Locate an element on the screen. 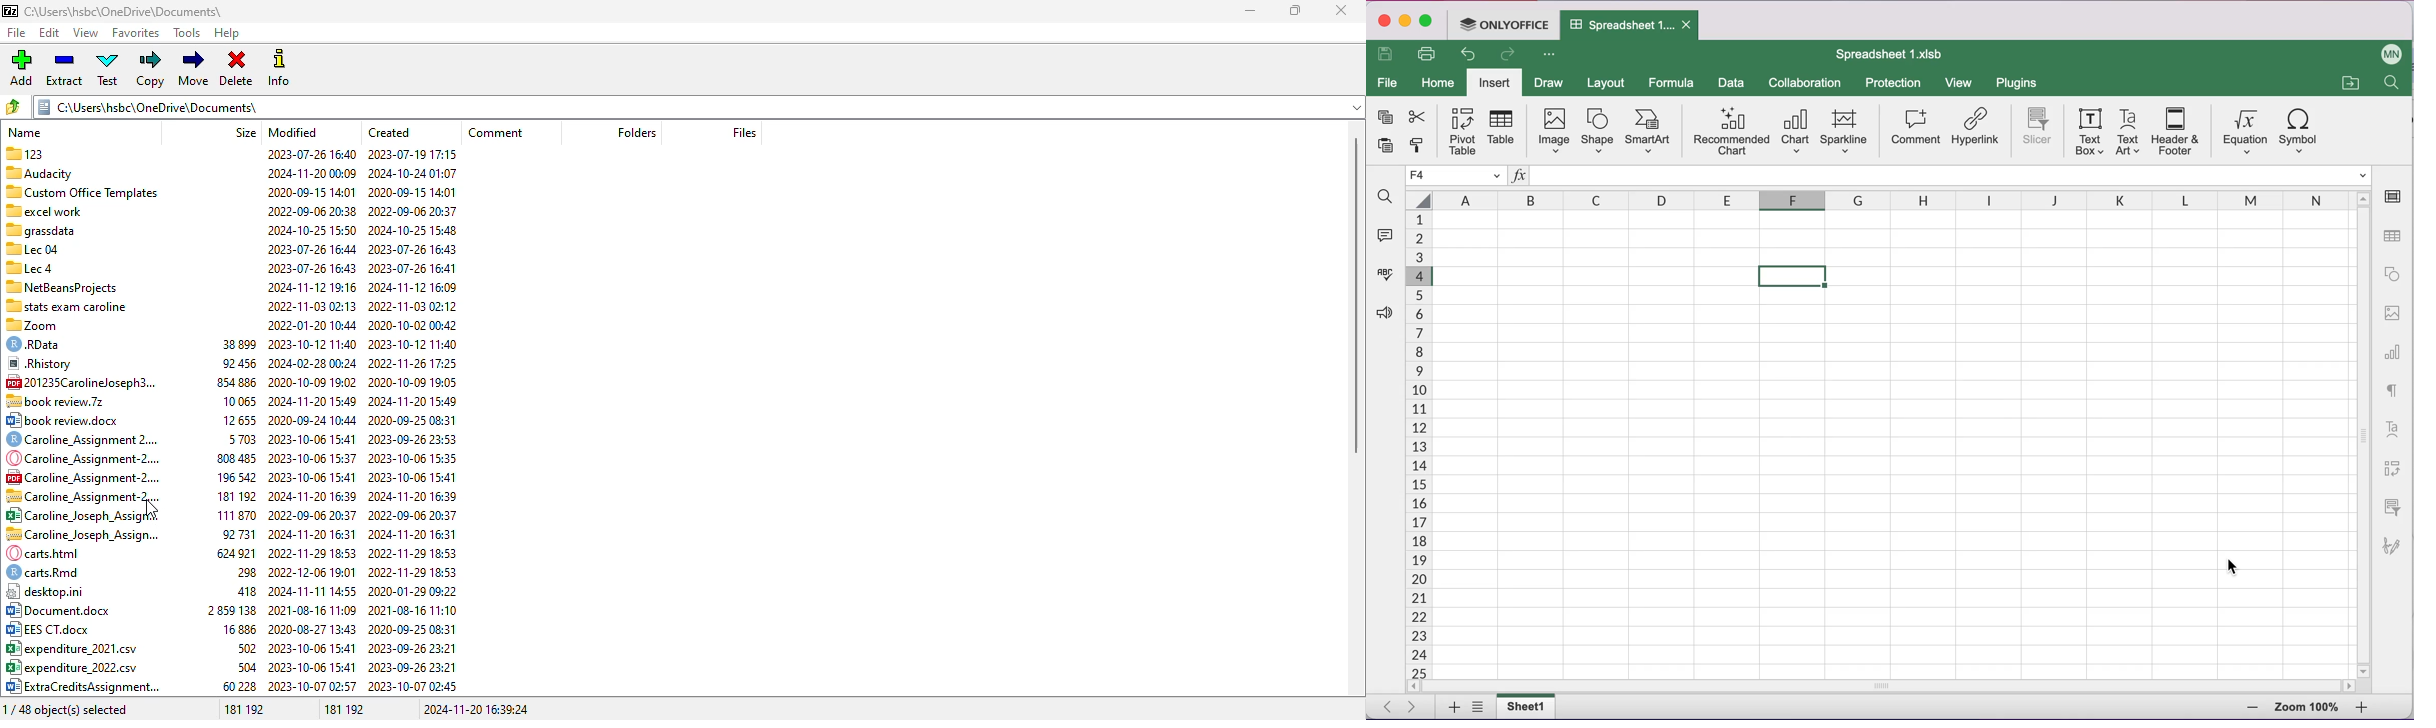 The width and height of the screenshot is (2436, 728). browse folders is located at coordinates (13, 107).